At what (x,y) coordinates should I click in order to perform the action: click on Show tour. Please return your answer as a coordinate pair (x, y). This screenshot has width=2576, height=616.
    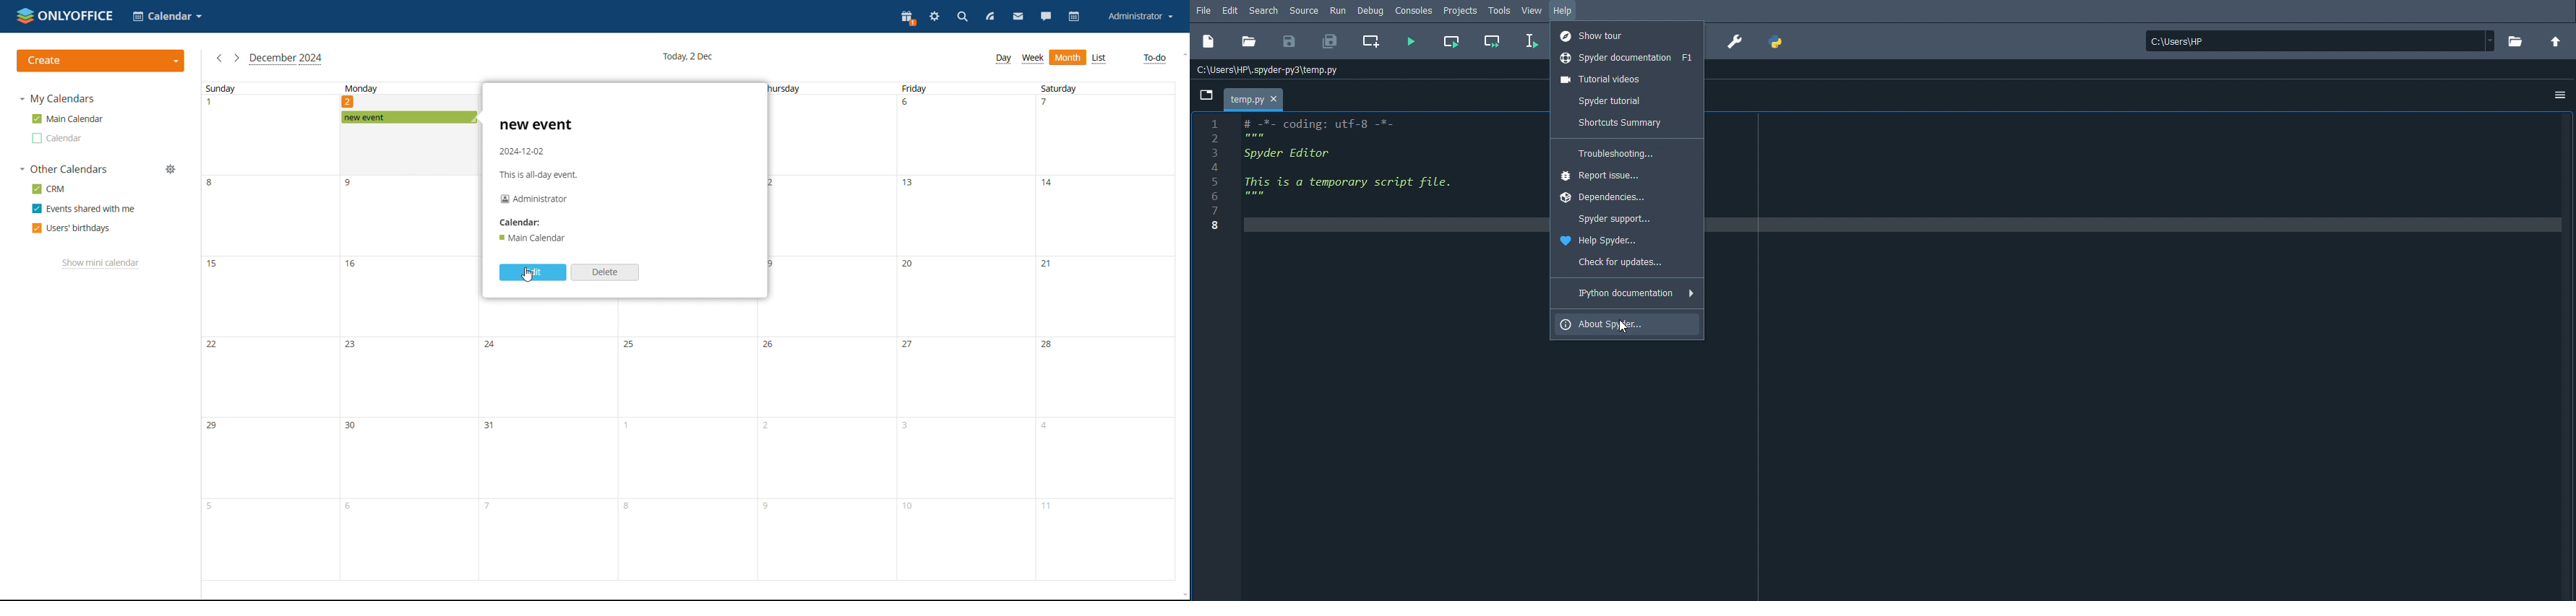
    Looking at the image, I should click on (1596, 35).